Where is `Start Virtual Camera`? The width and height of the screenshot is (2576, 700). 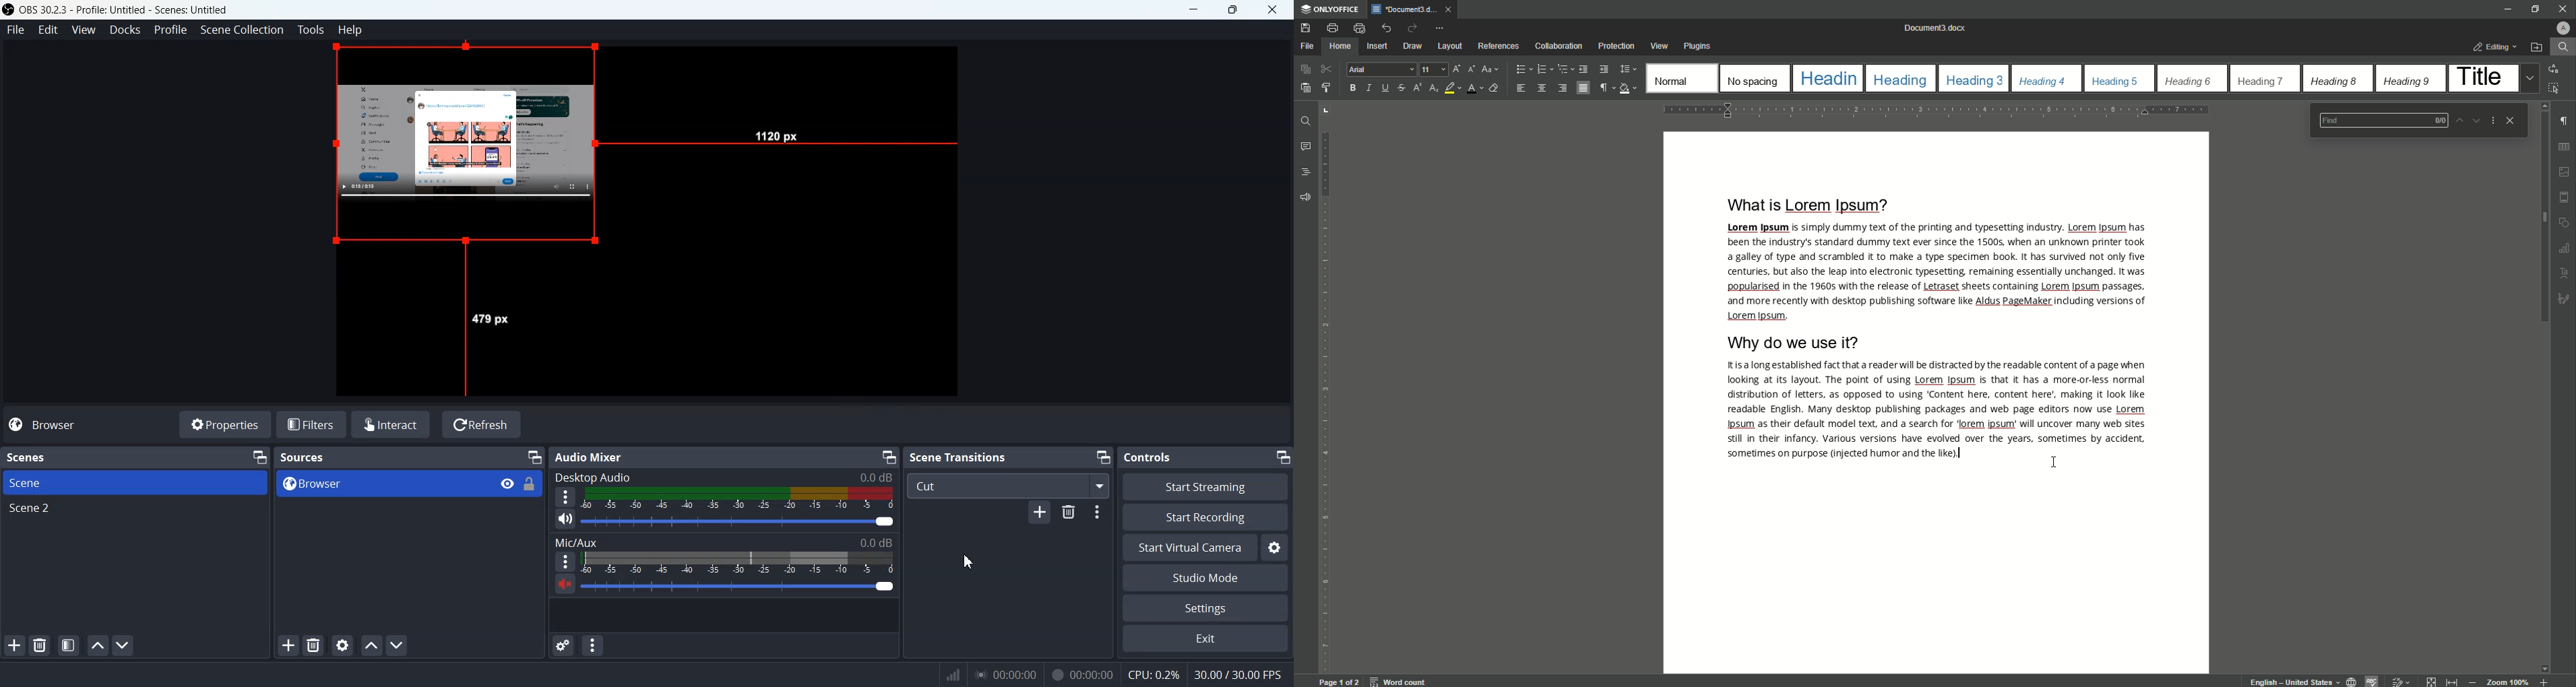
Start Virtual Camera is located at coordinates (1189, 548).